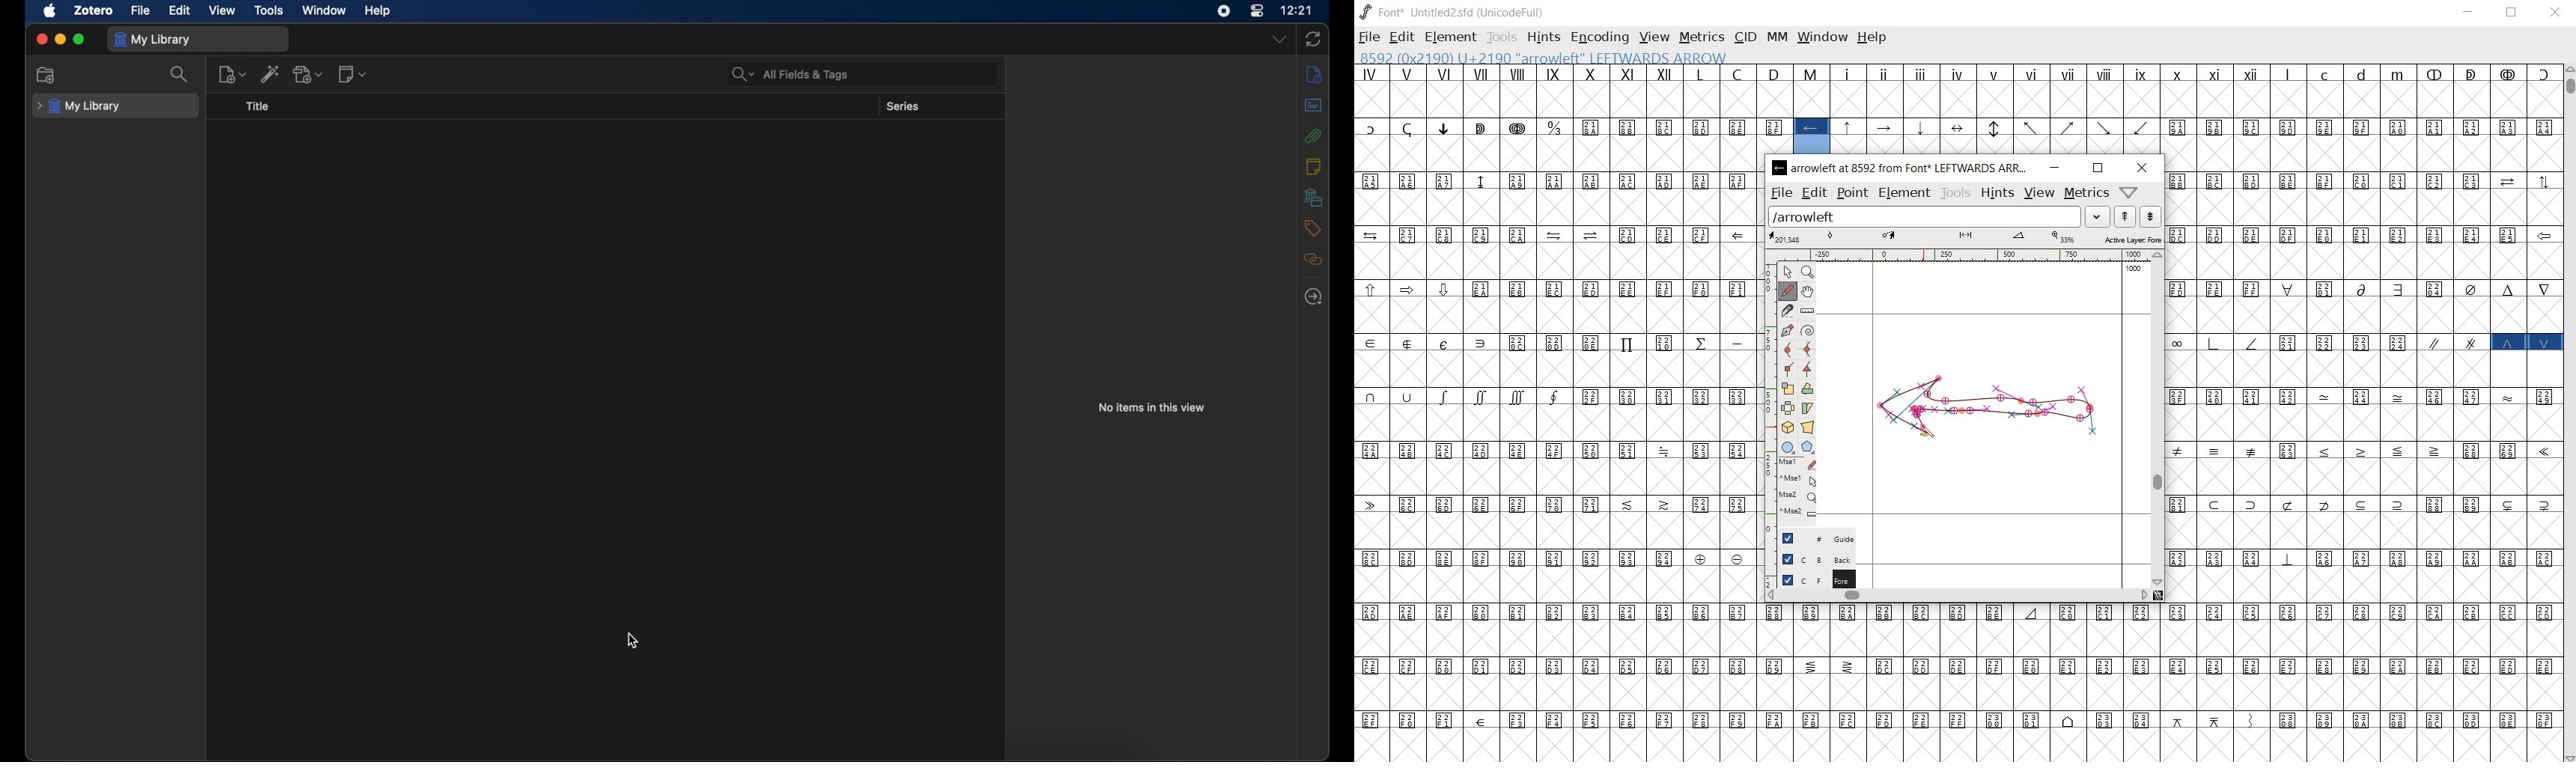 Image resolution: width=2576 pixels, height=784 pixels. What do you see at coordinates (50, 11) in the screenshot?
I see `apple` at bounding box center [50, 11].